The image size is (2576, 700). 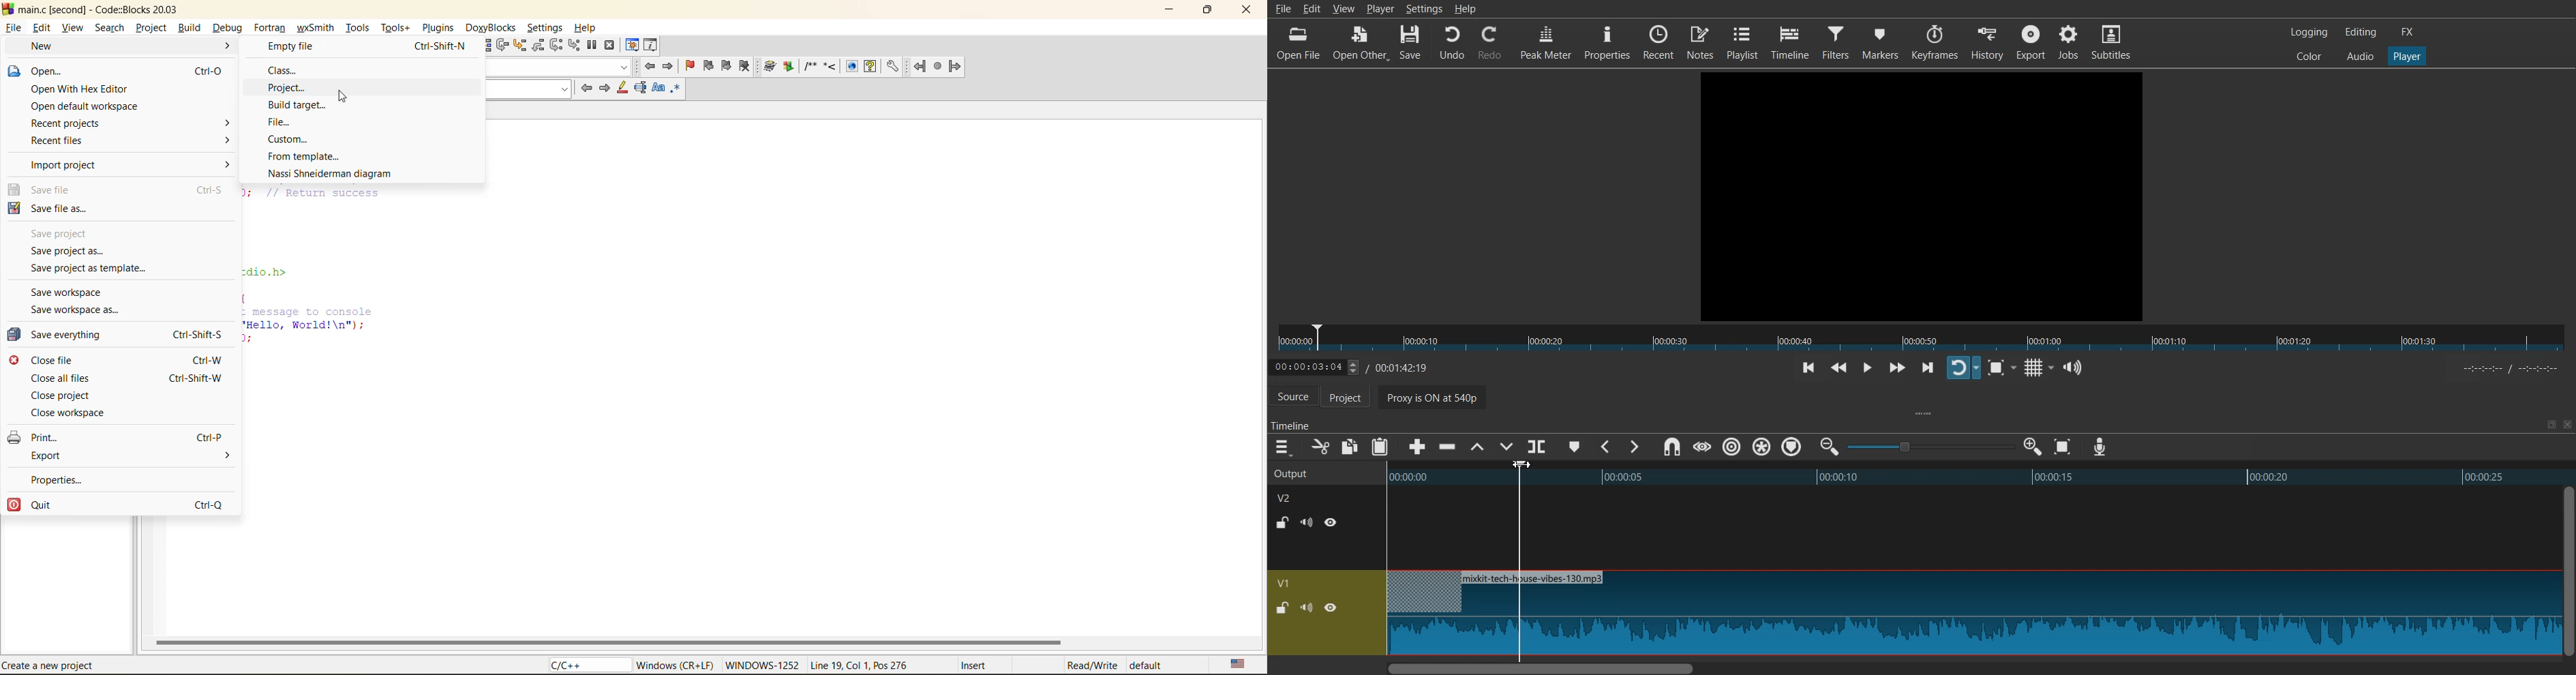 I want to click on Ripple delete, so click(x=1448, y=447).